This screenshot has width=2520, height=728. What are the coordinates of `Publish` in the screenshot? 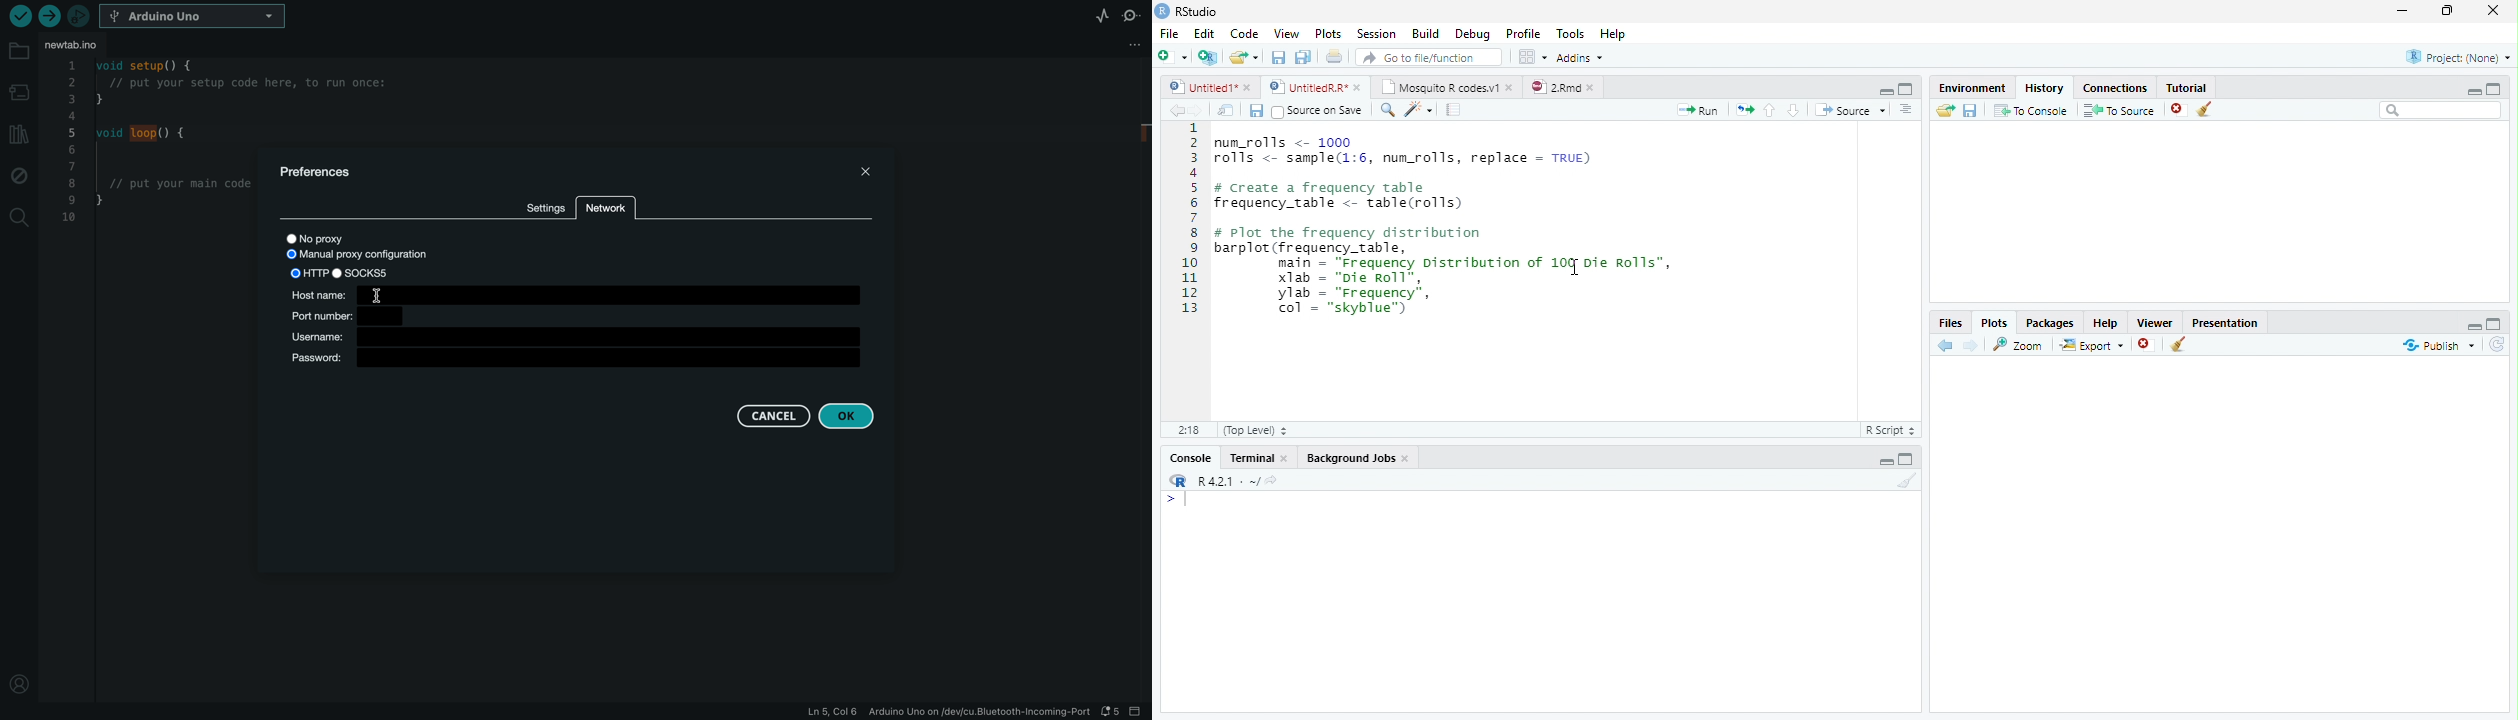 It's located at (2436, 346).